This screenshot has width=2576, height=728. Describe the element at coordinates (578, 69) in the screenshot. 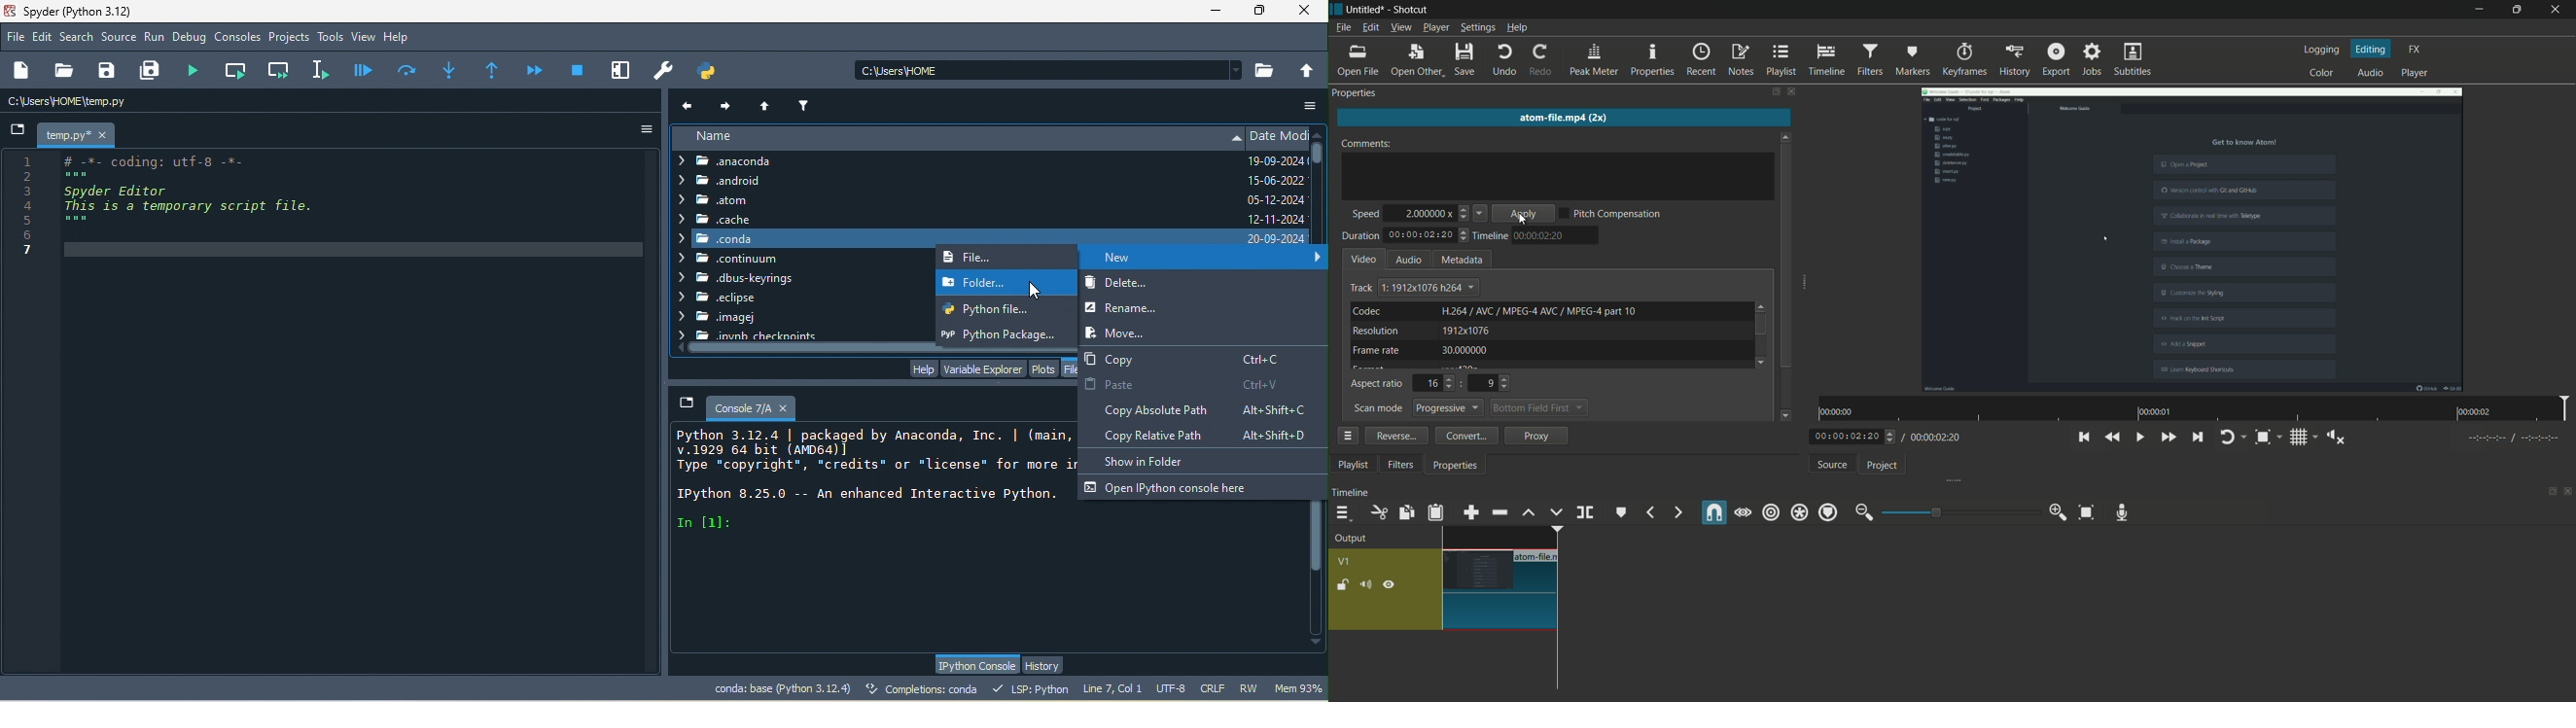

I see `stop debugging` at that location.